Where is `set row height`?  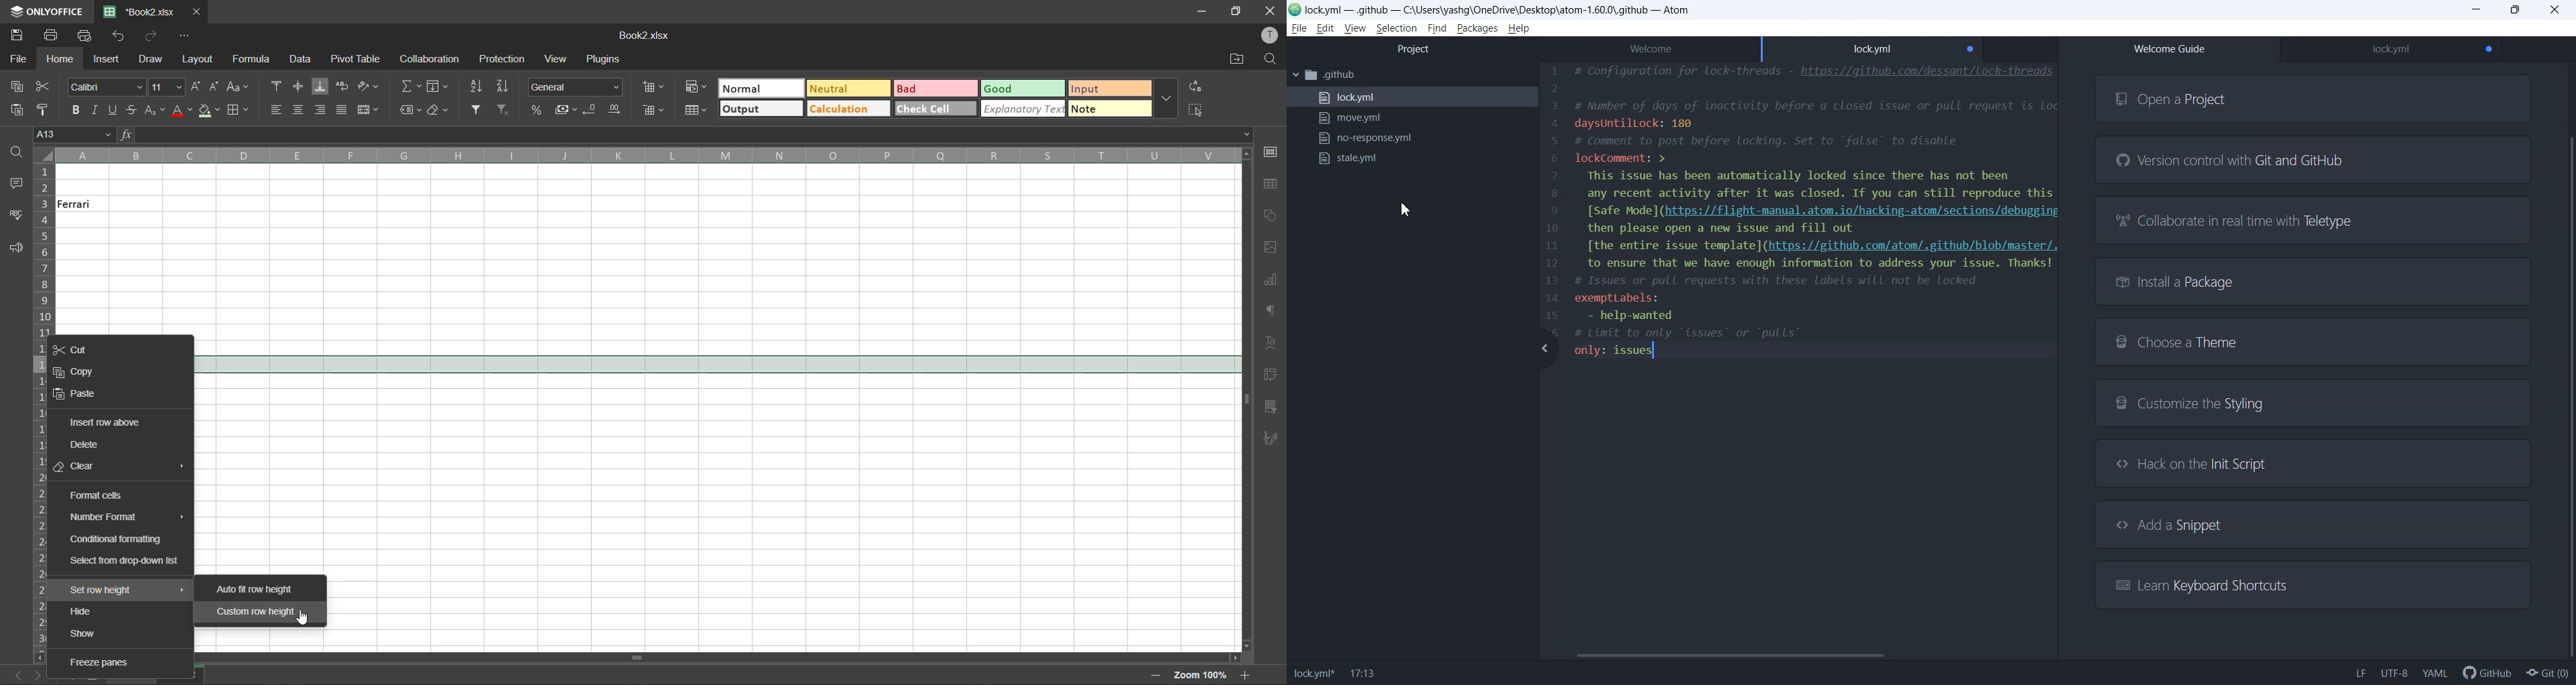
set row height is located at coordinates (125, 591).